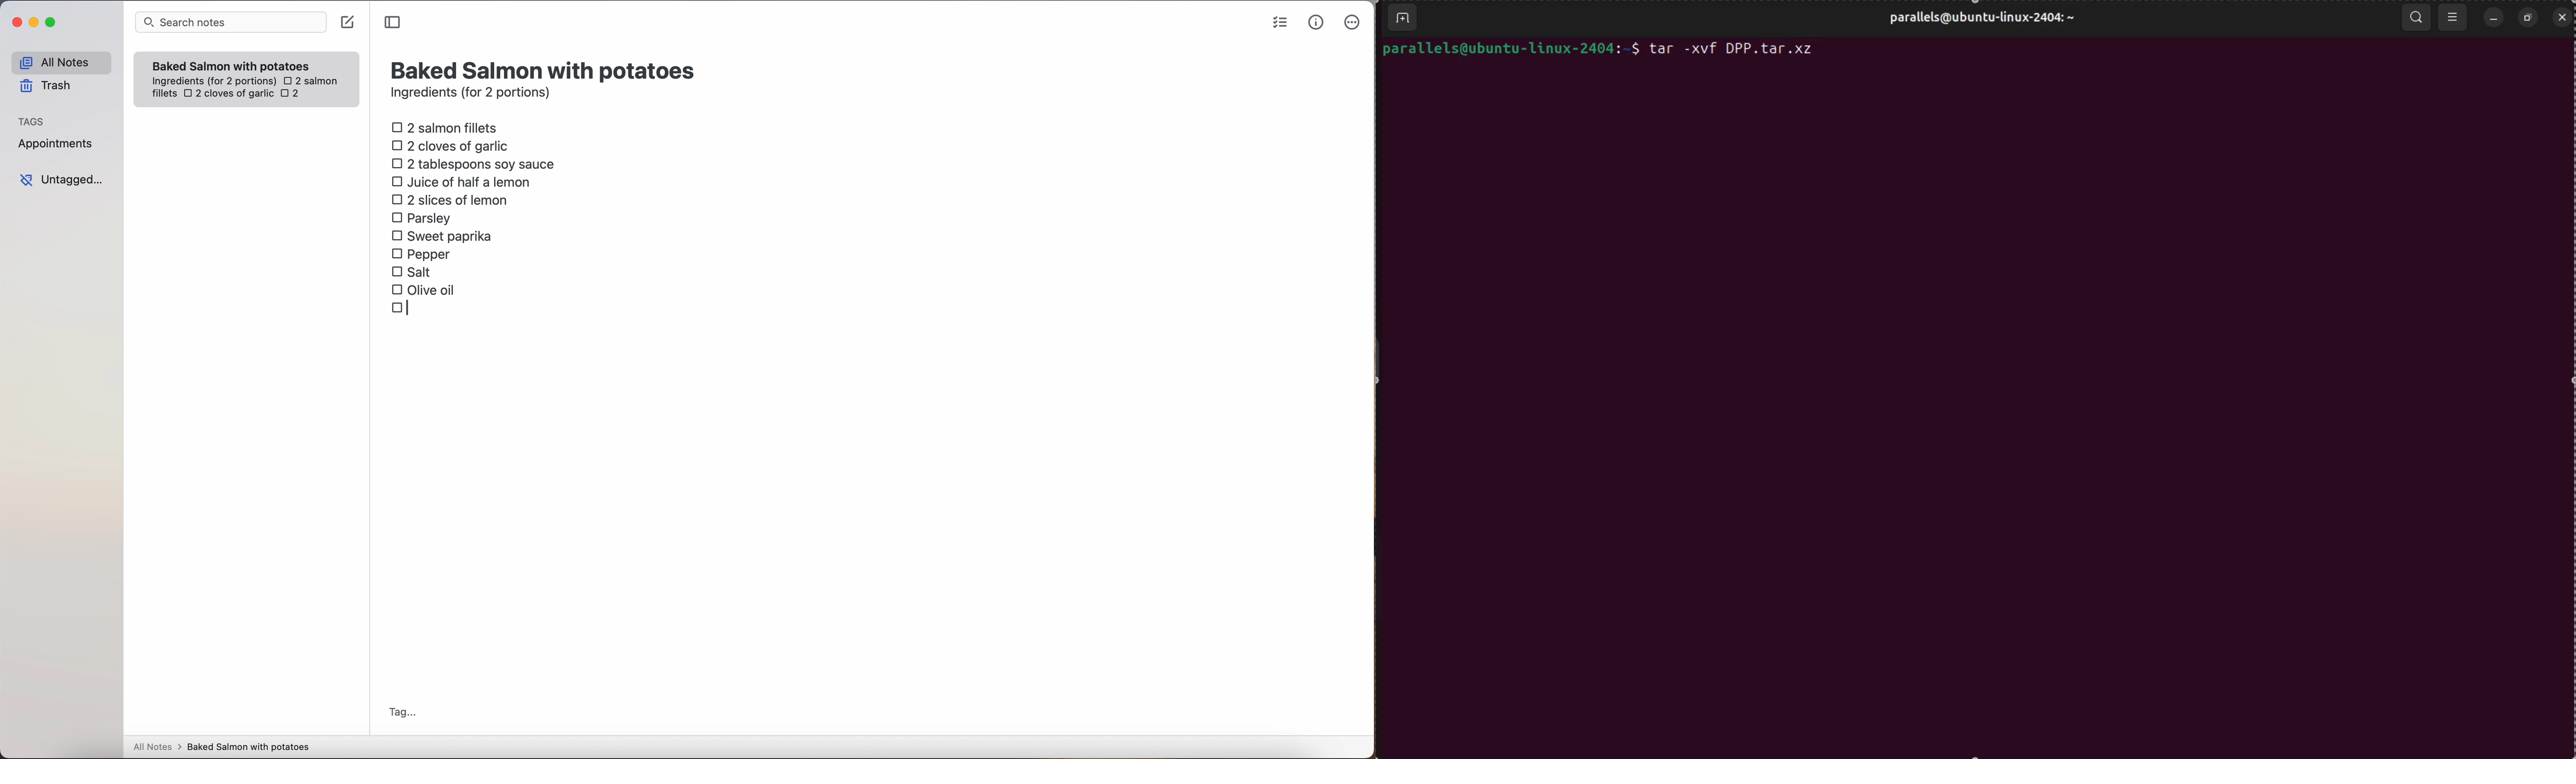 The height and width of the screenshot is (784, 2576). Describe the element at coordinates (453, 144) in the screenshot. I see `2 cloves of garlic` at that location.